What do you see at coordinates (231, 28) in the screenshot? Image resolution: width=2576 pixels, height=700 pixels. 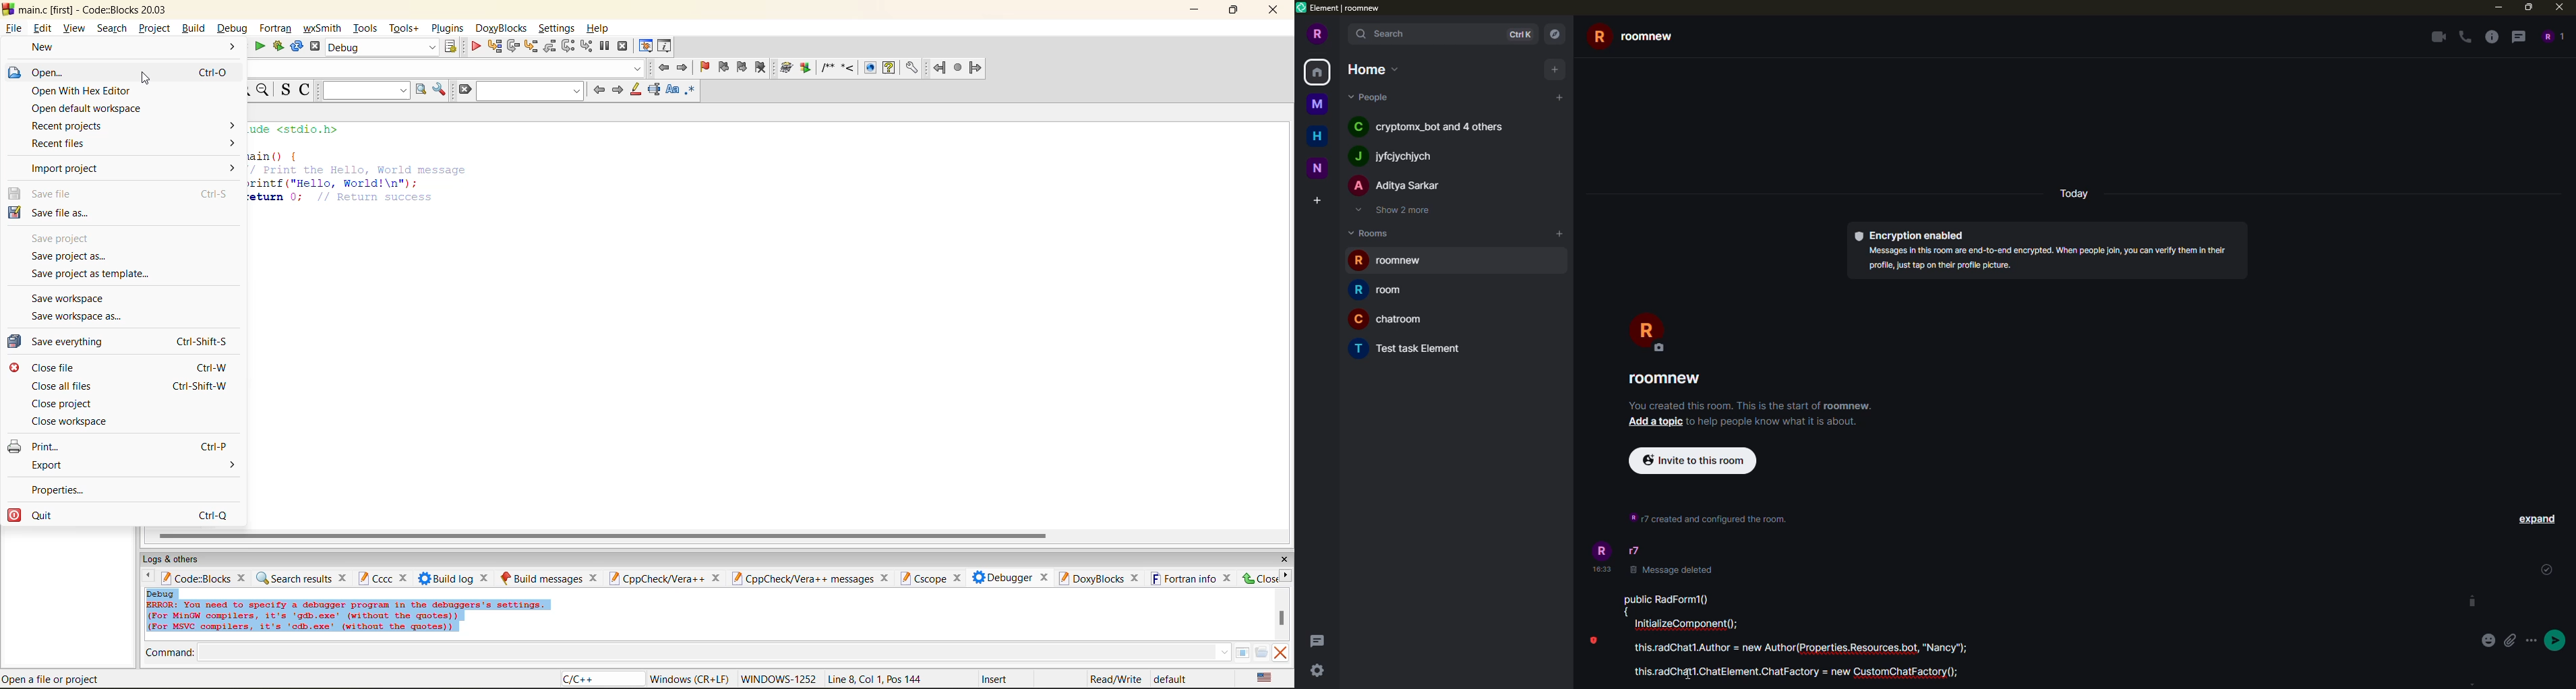 I see `debug` at bounding box center [231, 28].